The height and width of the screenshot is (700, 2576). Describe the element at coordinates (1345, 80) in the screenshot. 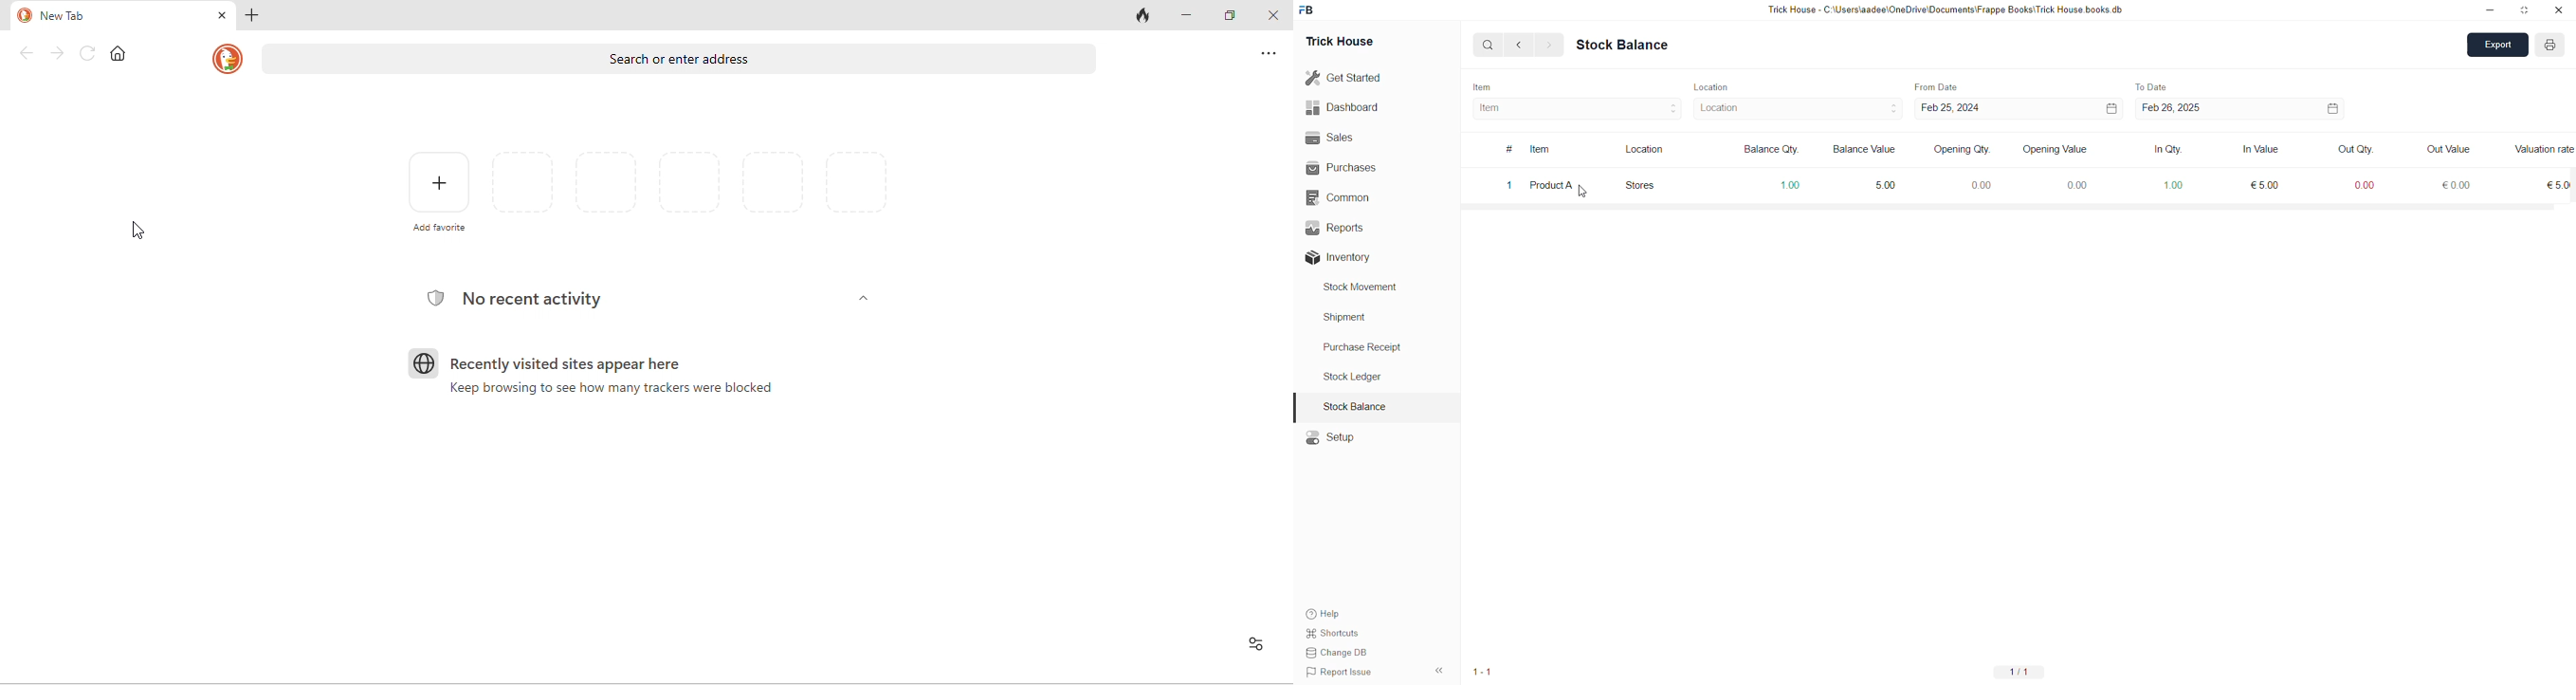

I see `Get Started` at that location.